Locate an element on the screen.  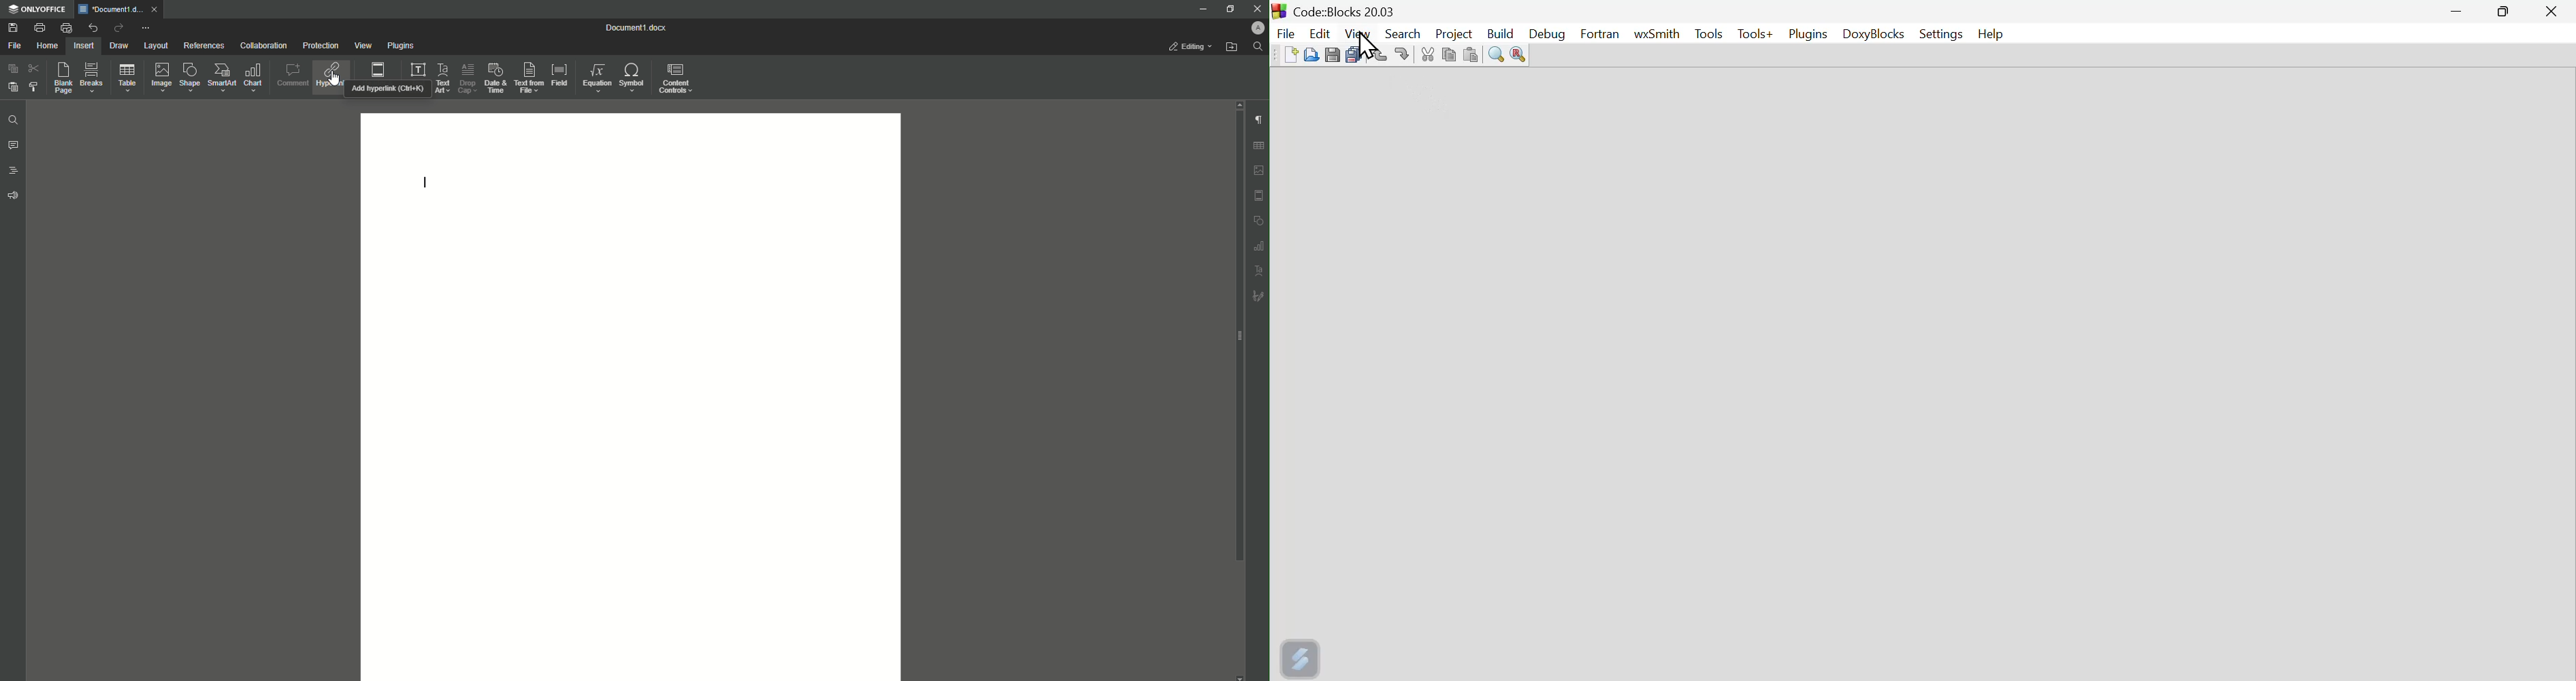
Blank Page is located at coordinates (62, 78).